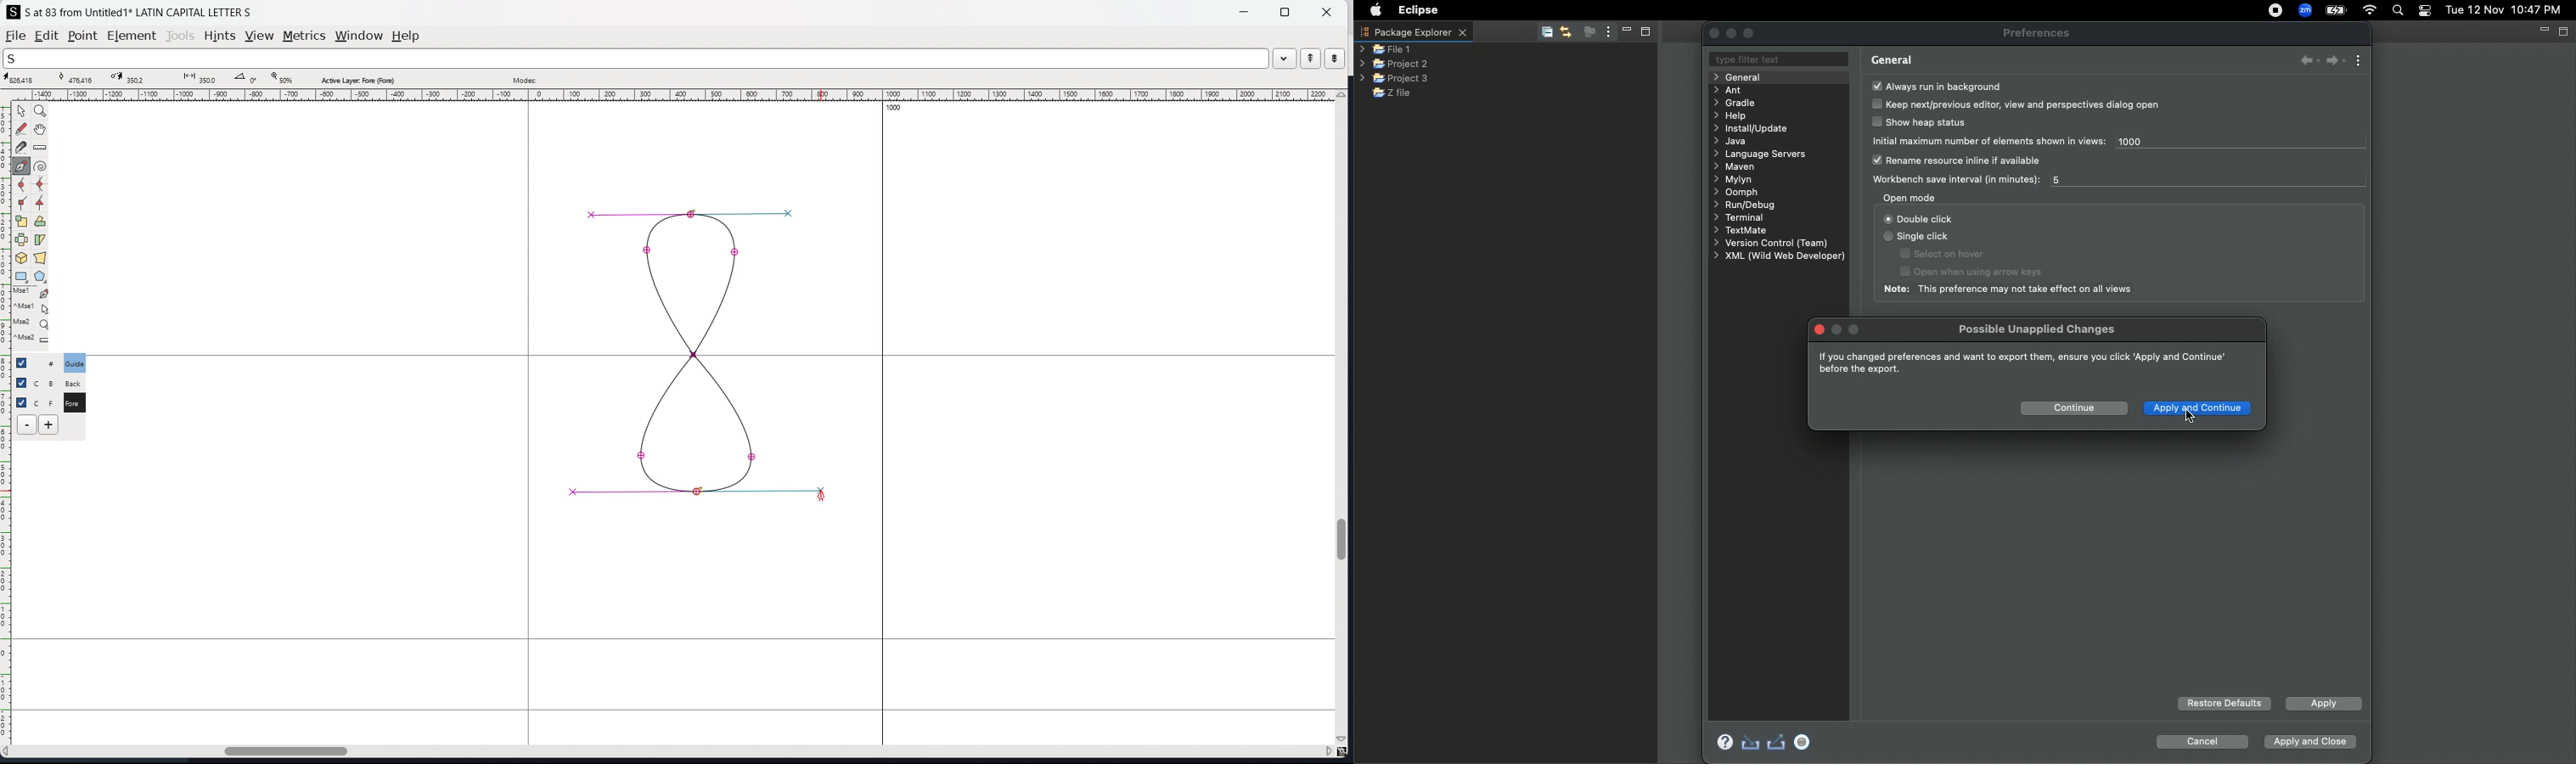 The image size is (2576, 784). I want to click on curve point coordinate, so click(80, 78).